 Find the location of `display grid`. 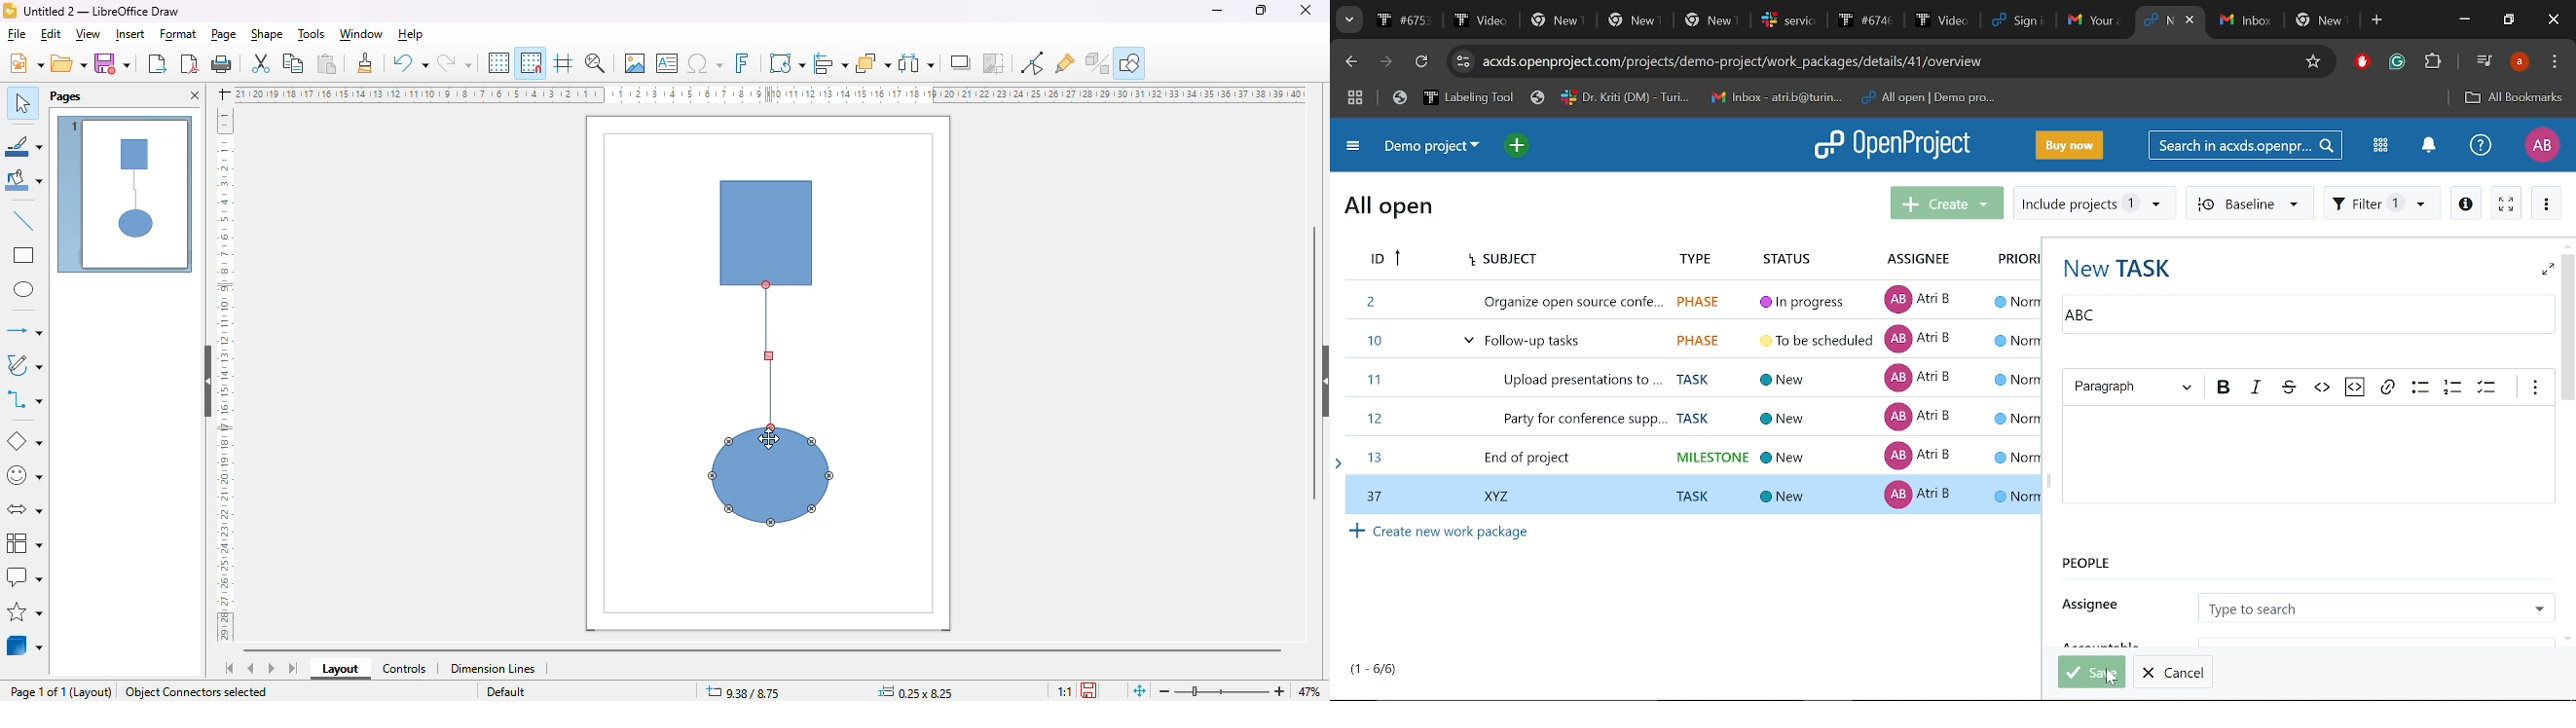

display grid is located at coordinates (498, 62).